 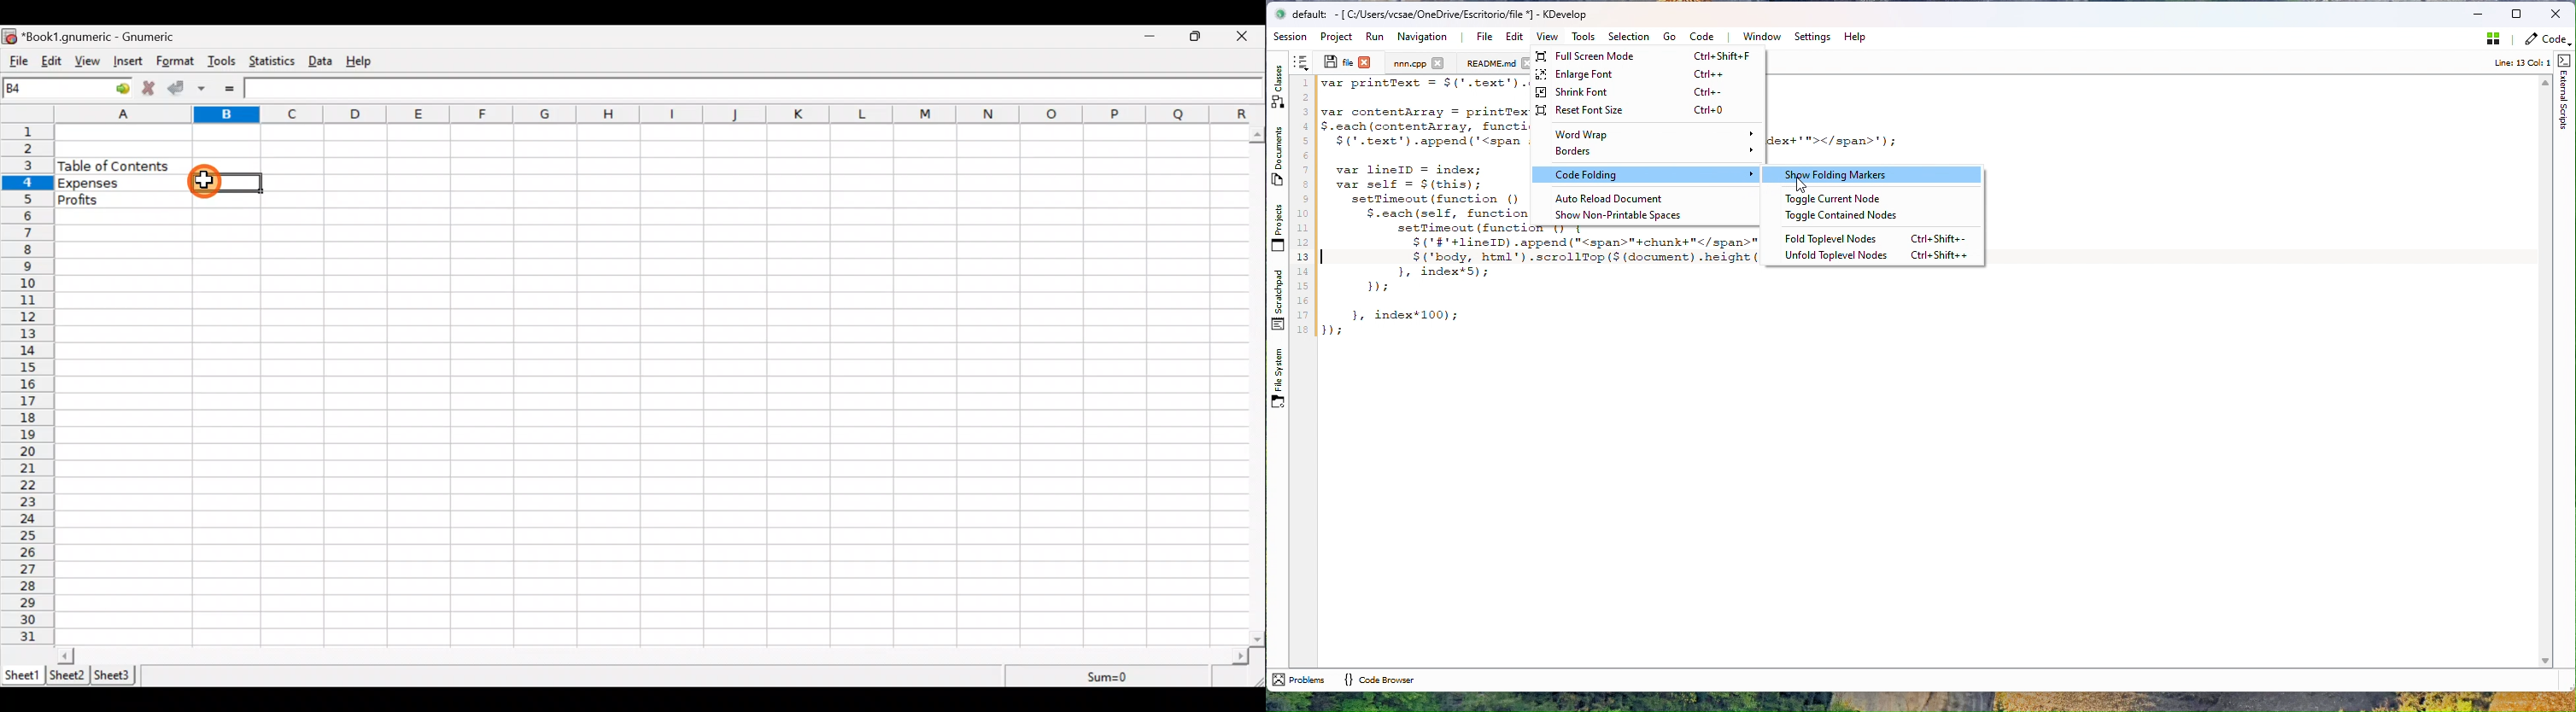 What do you see at coordinates (1258, 135) in the screenshot?
I see `scroll up` at bounding box center [1258, 135].